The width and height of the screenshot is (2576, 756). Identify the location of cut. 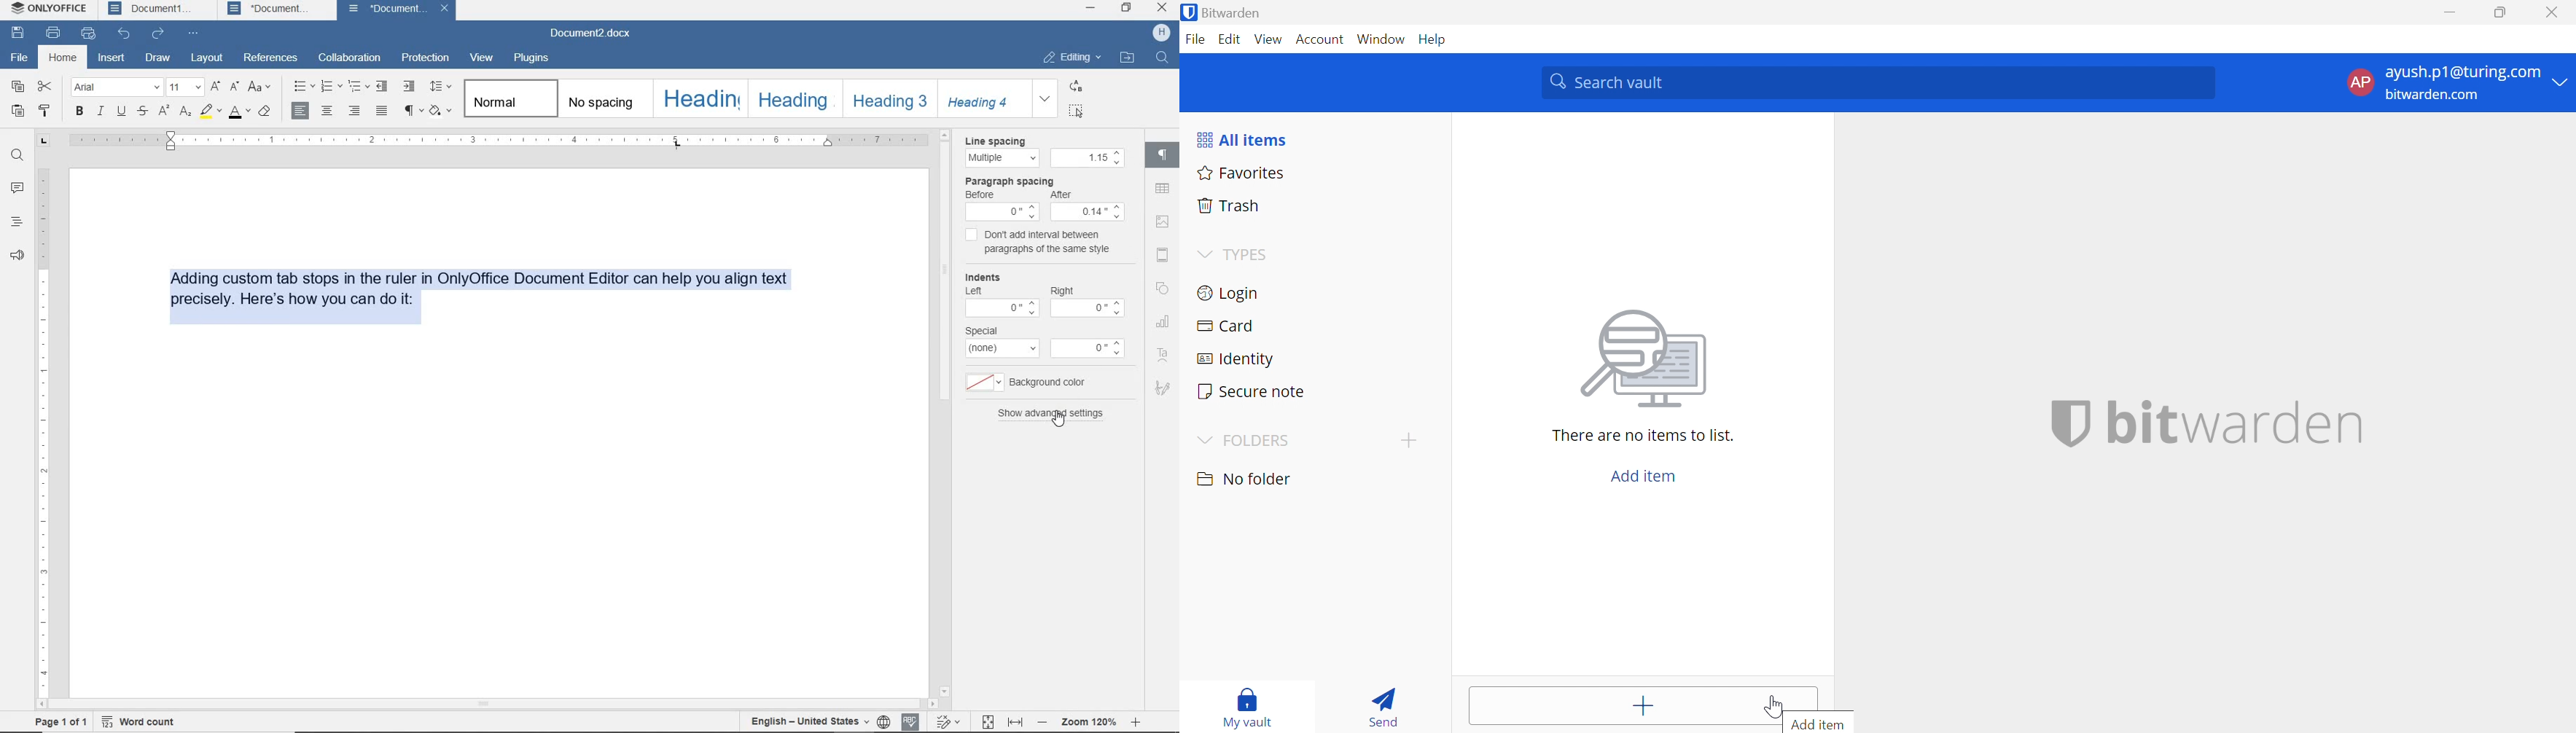
(44, 88).